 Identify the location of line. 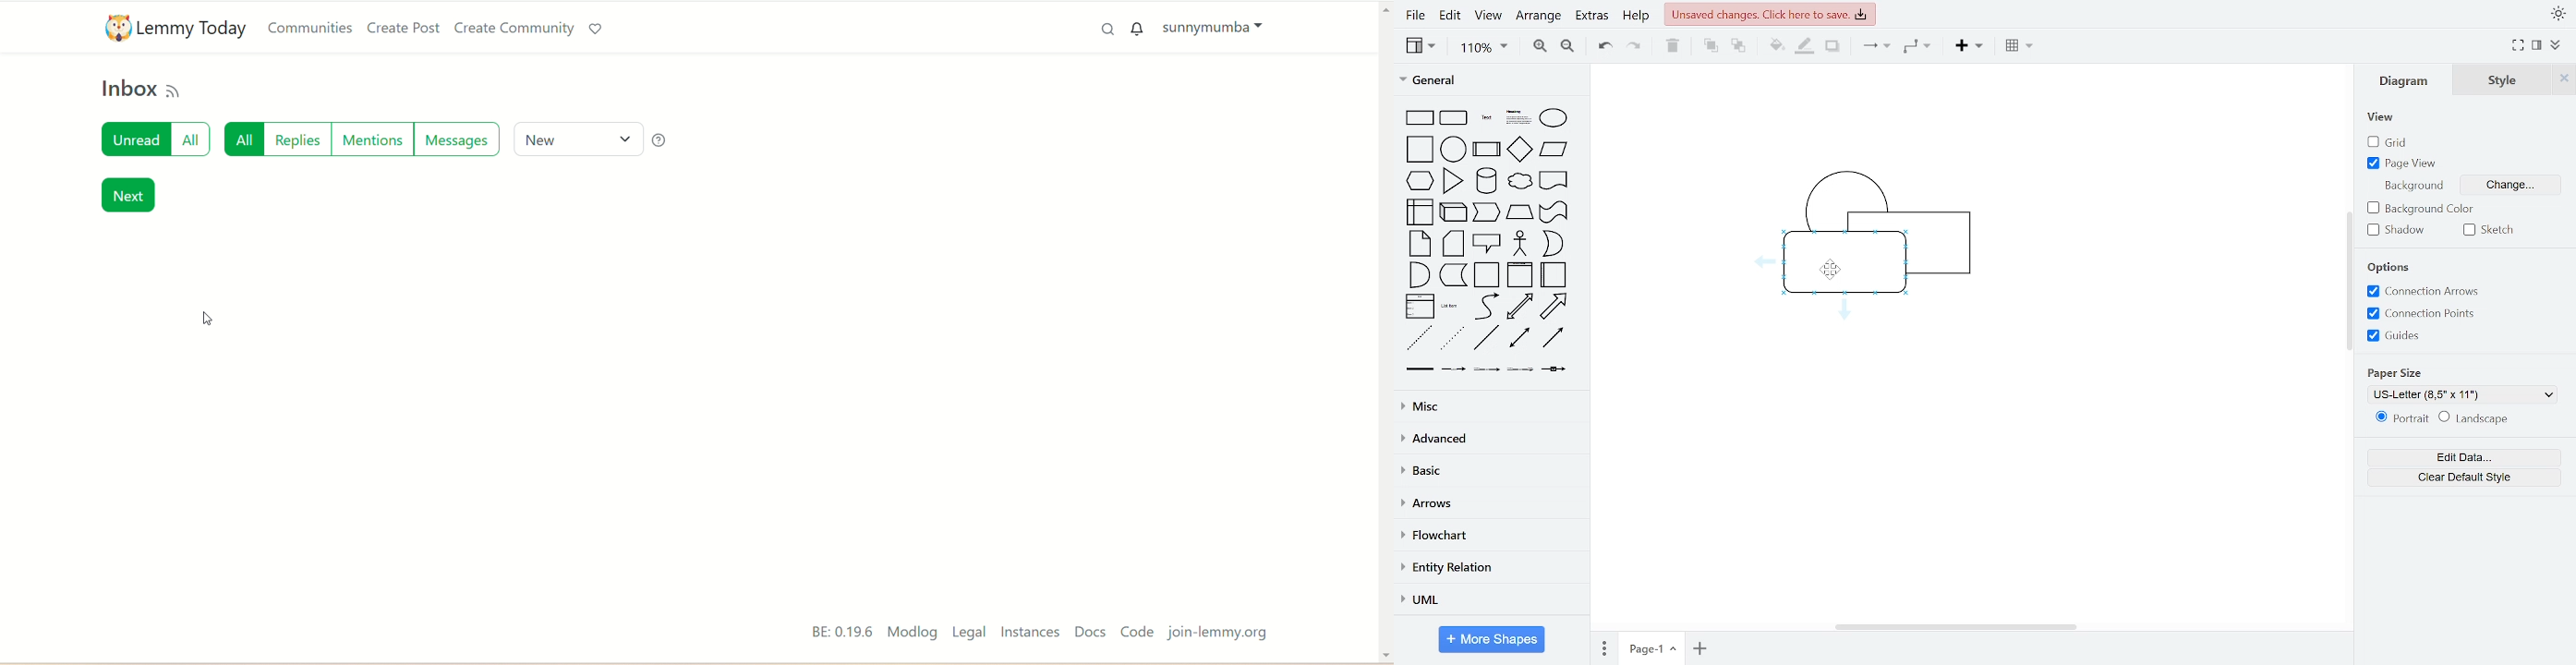
(1488, 338).